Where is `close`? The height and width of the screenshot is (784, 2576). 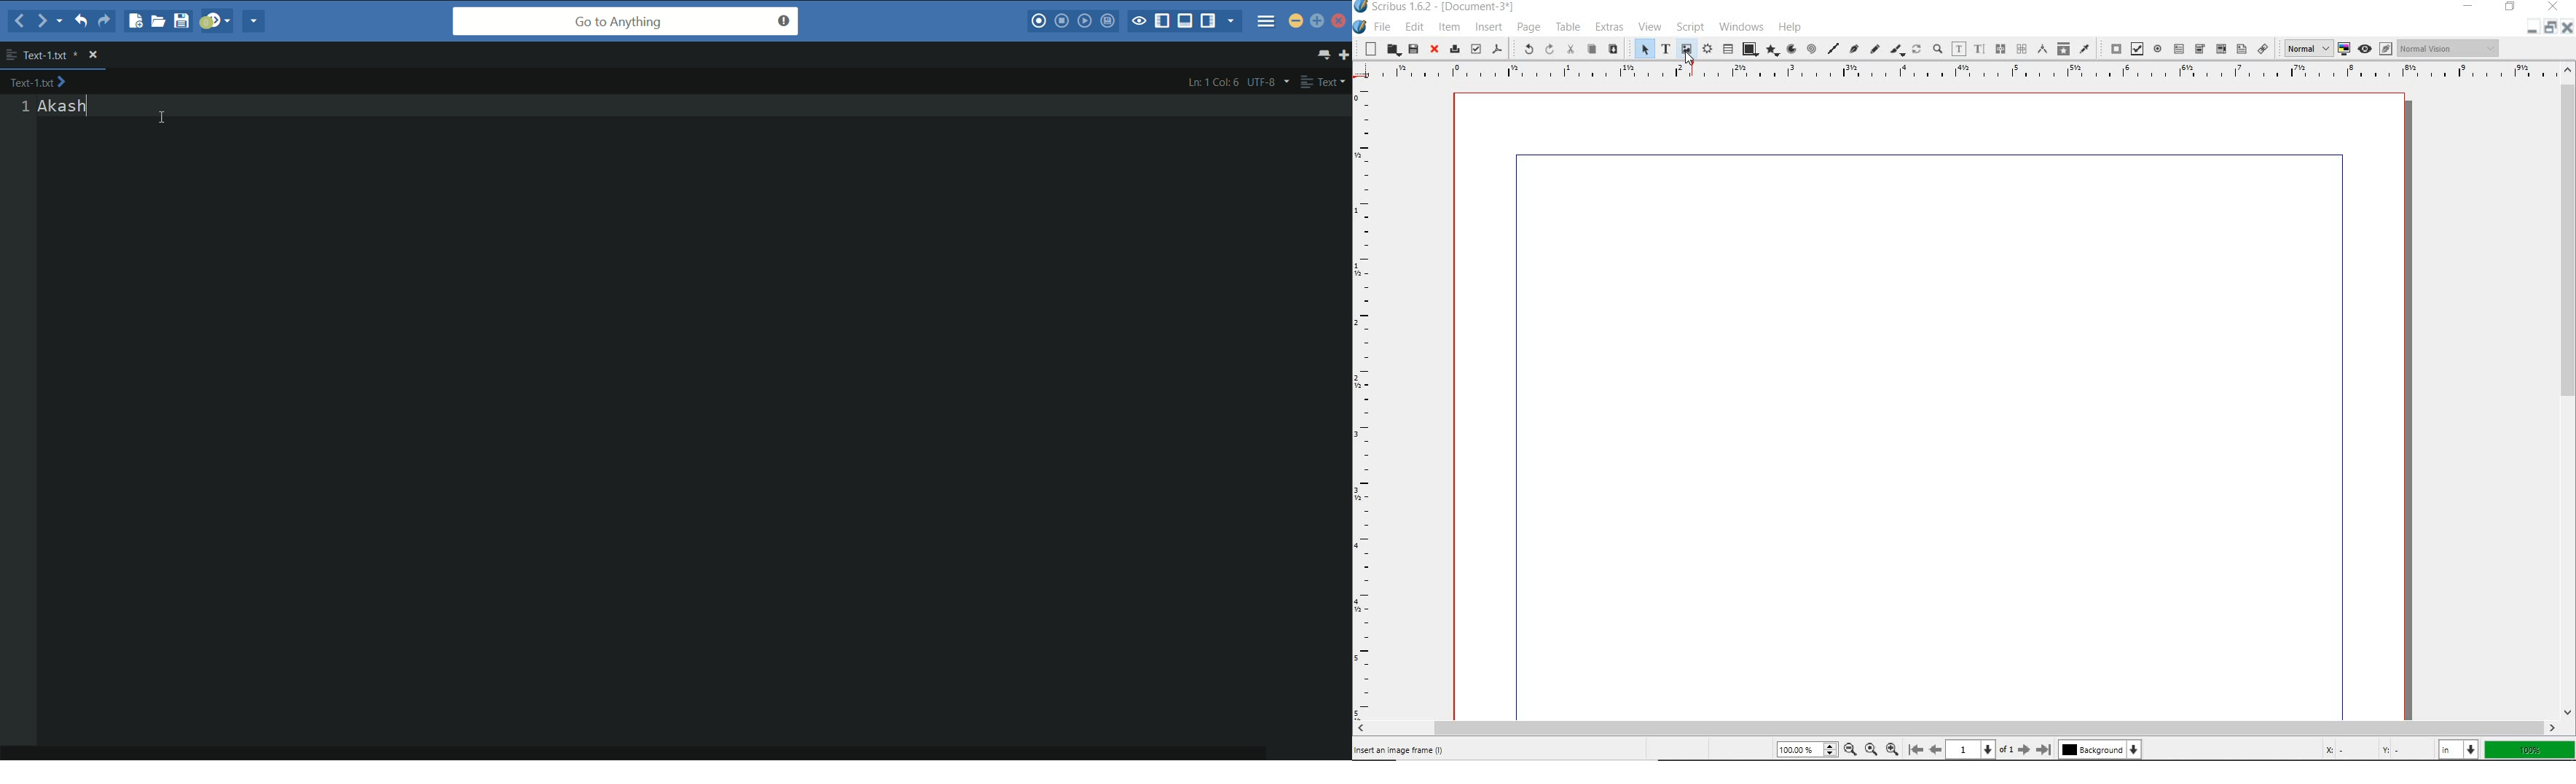 close is located at coordinates (93, 54).